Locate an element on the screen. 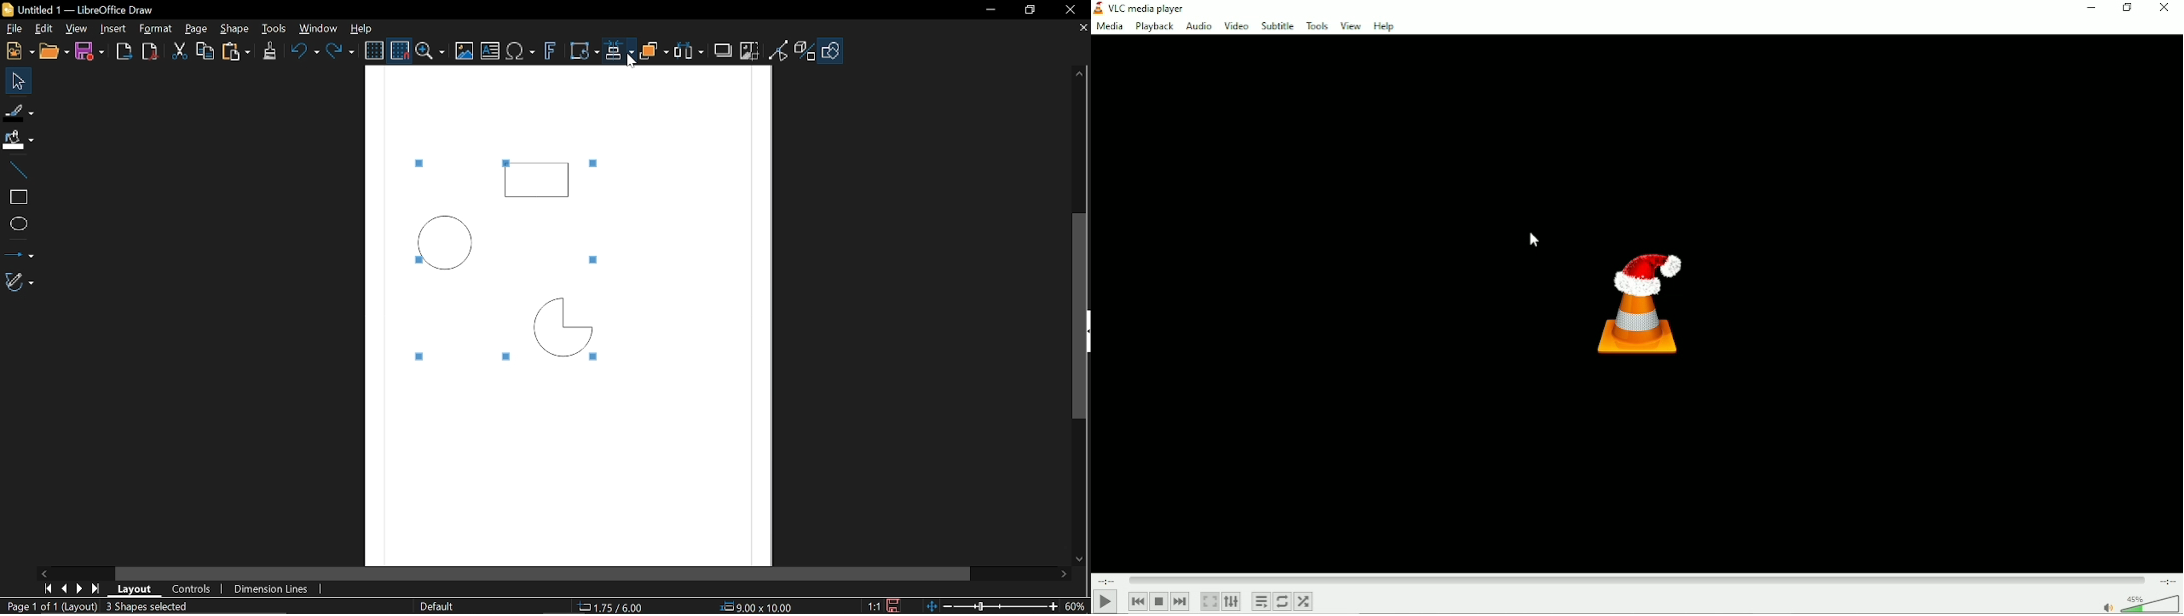 The width and height of the screenshot is (2184, 616). View is located at coordinates (1349, 27).